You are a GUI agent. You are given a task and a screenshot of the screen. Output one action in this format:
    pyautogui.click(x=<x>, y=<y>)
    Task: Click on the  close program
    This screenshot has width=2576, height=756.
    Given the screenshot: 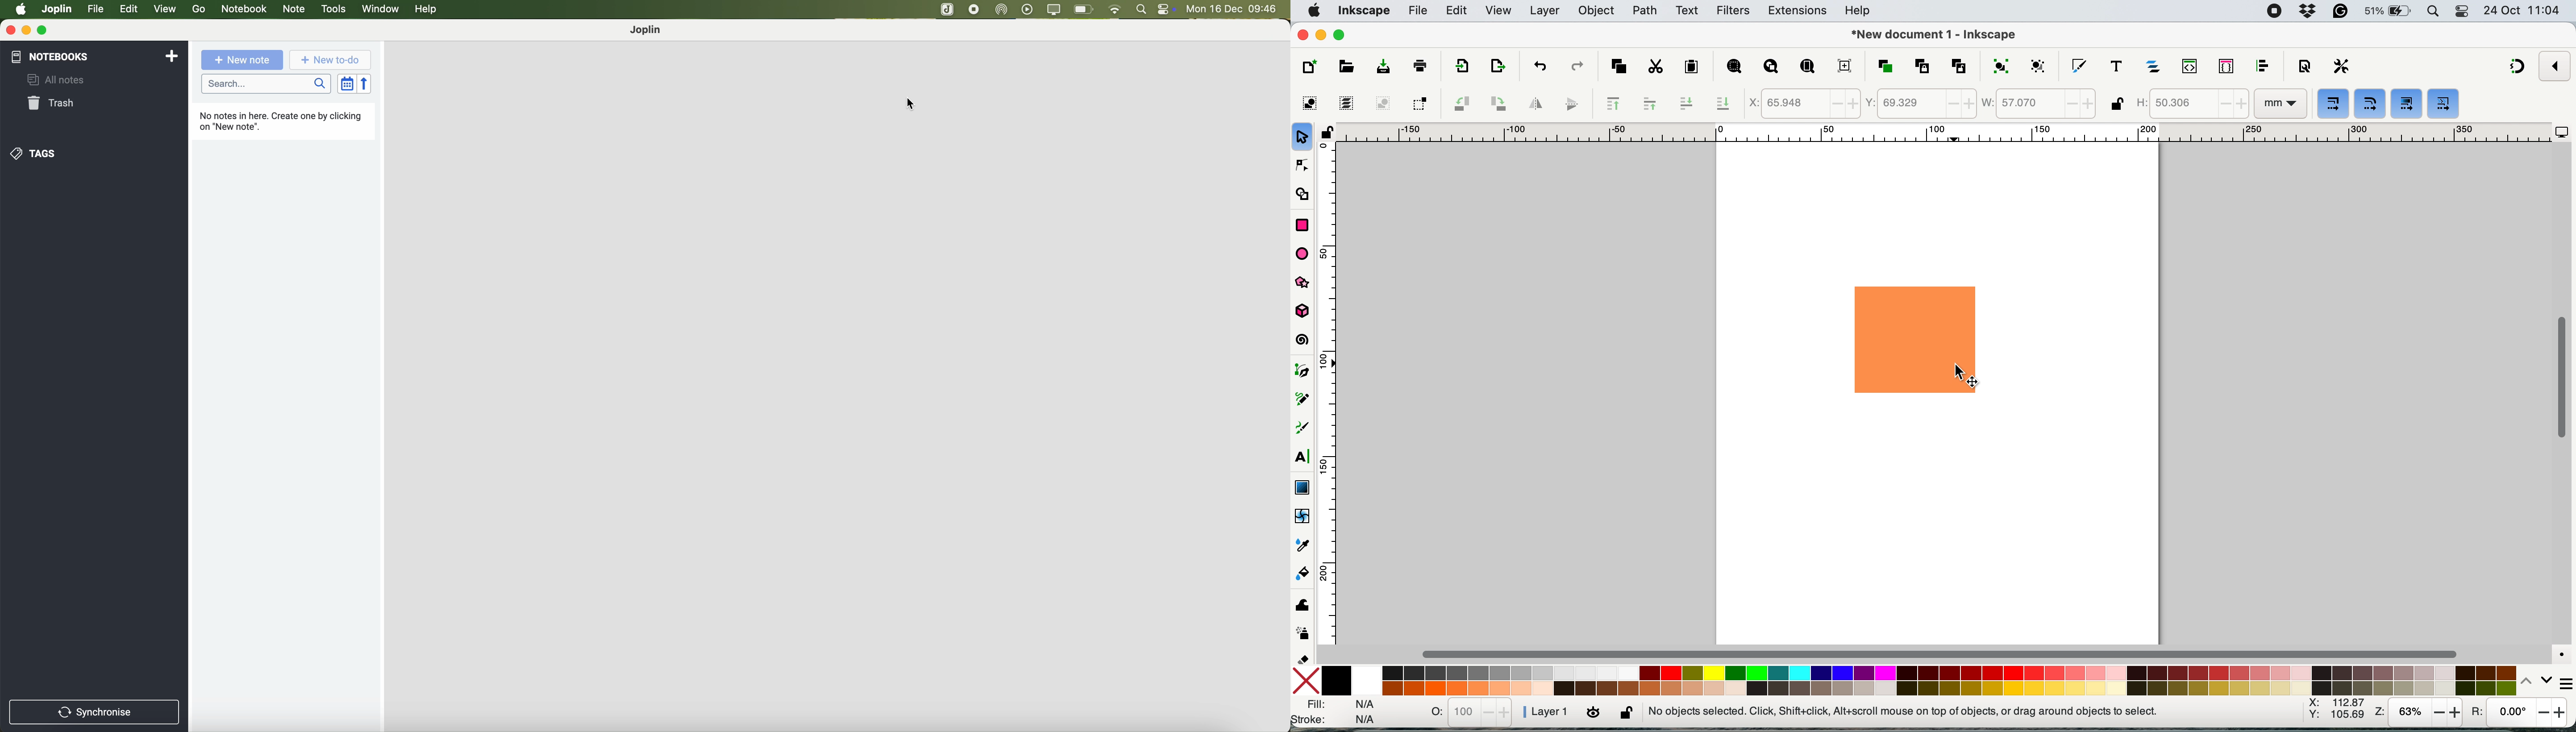 What is the action you would take?
    pyautogui.click(x=9, y=30)
    